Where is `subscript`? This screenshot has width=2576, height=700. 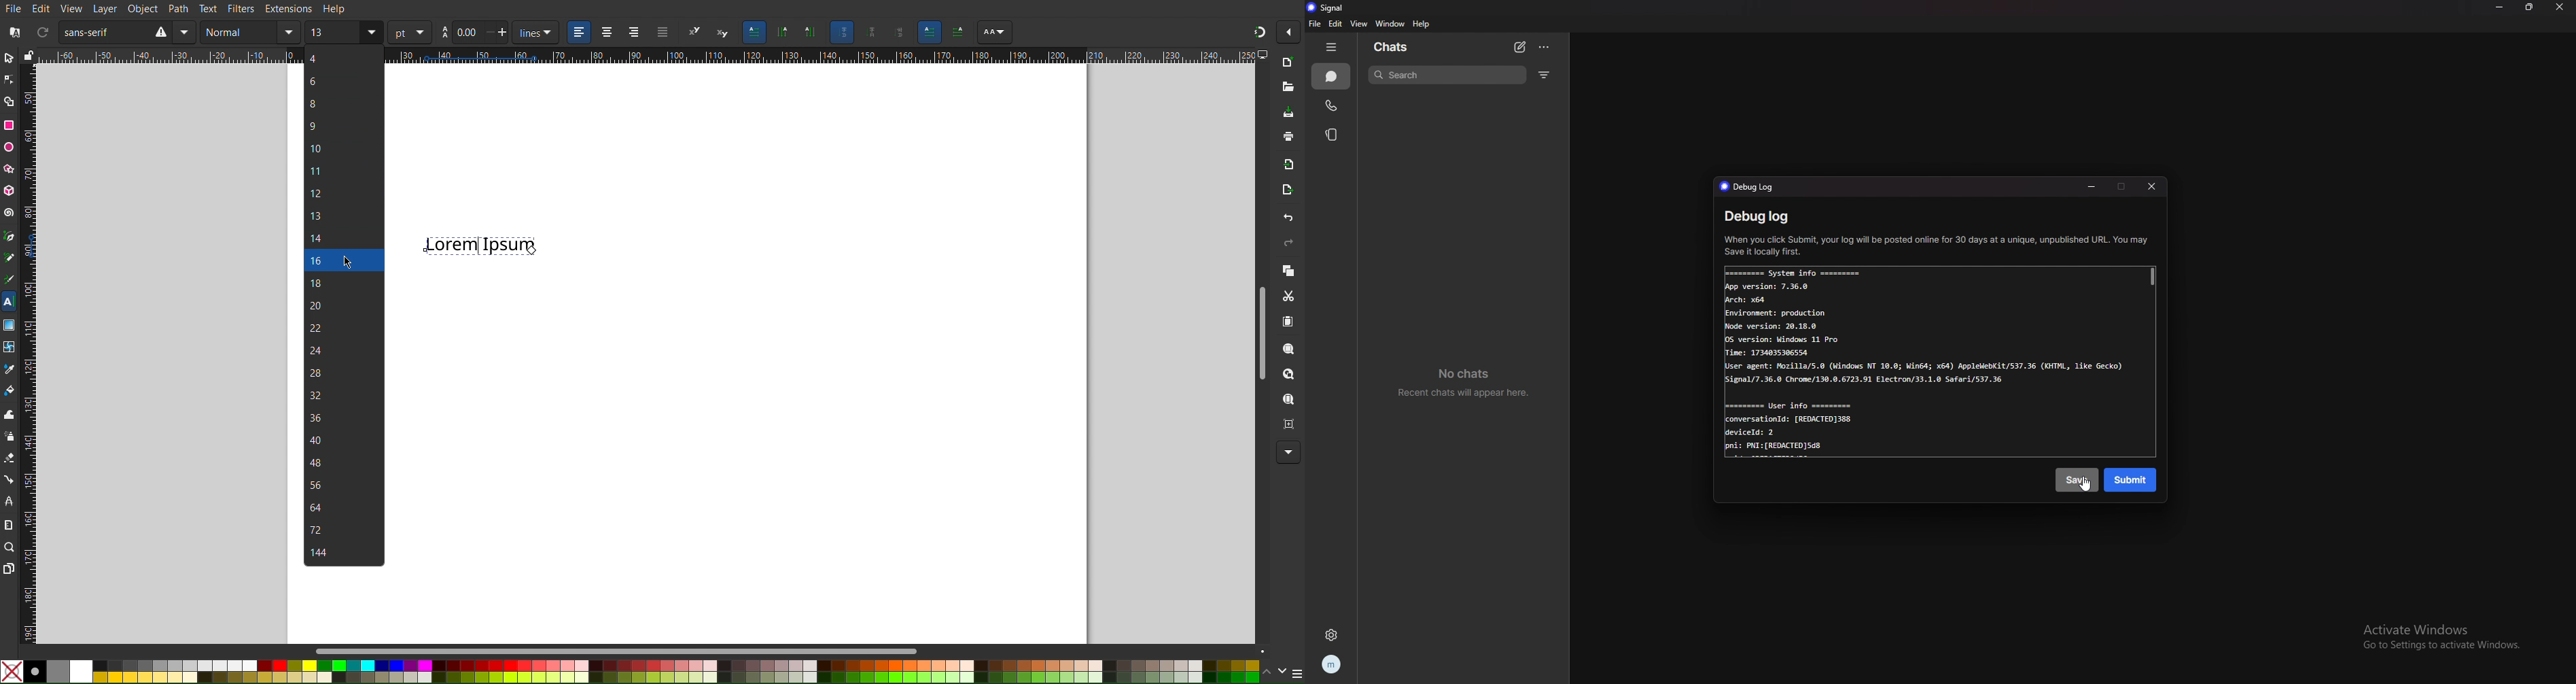
subscript is located at coordinates (722, 31).